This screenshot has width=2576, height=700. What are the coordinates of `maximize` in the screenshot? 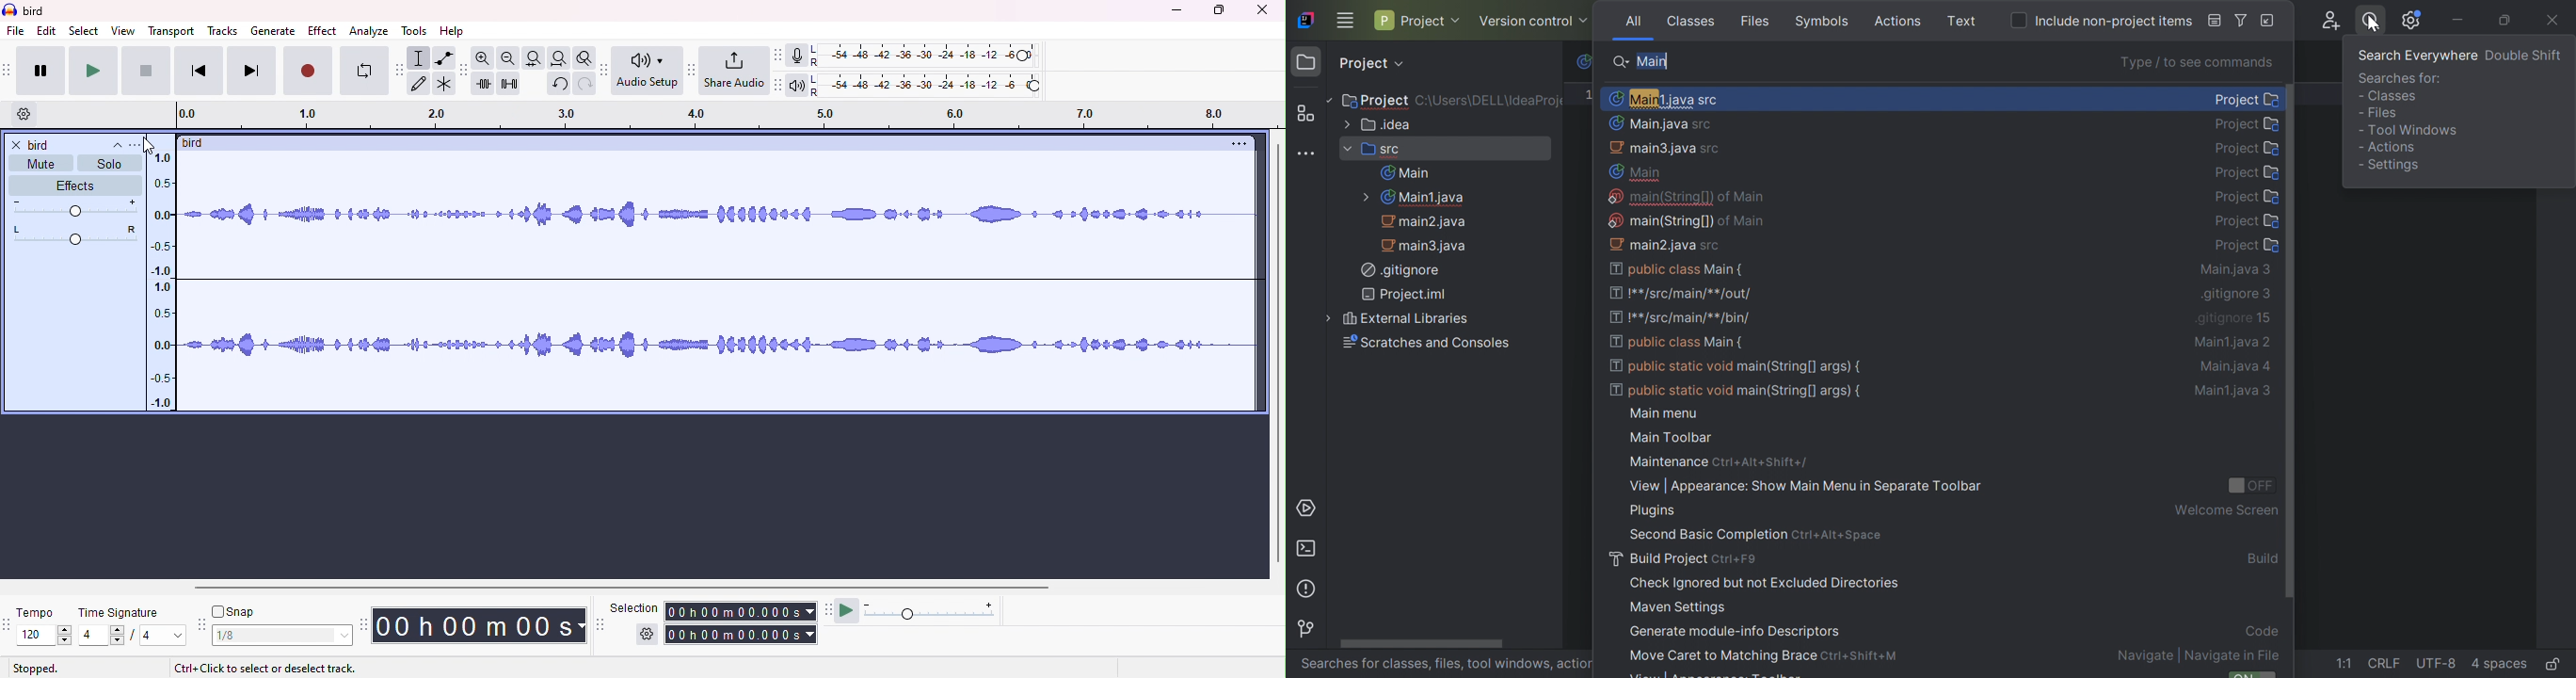 It's located at (1219, 10).